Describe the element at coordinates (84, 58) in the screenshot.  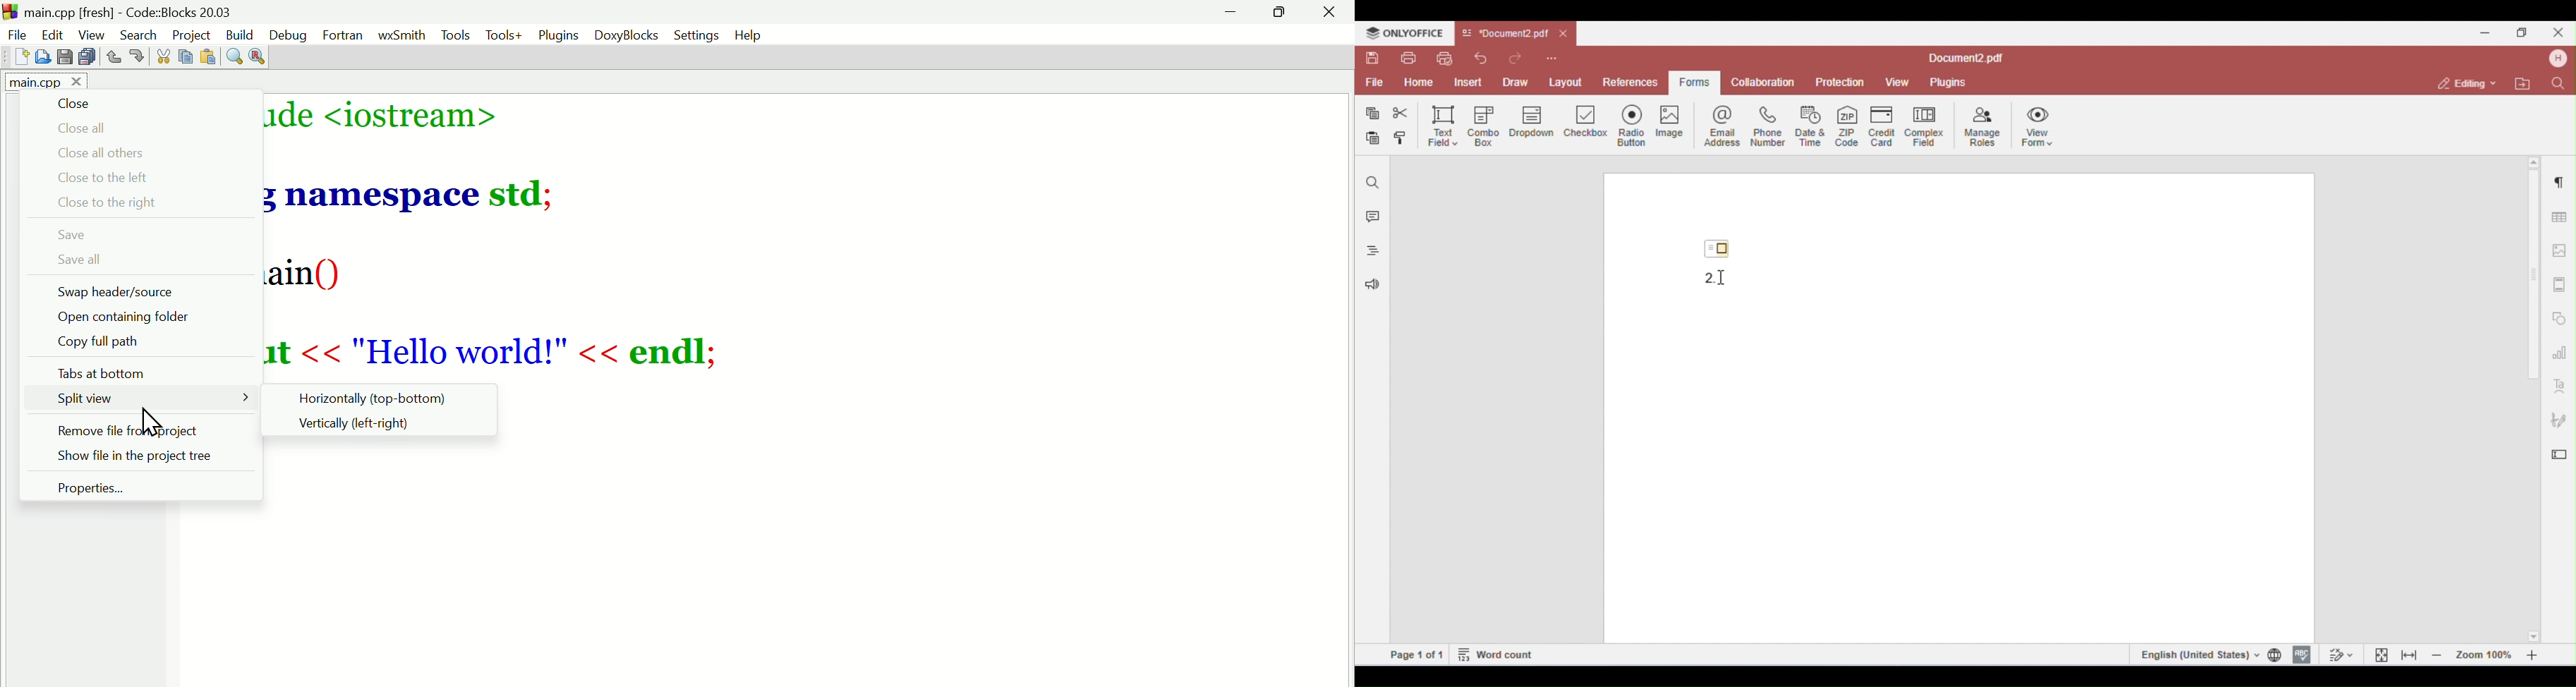
I see `Save all` at that location.